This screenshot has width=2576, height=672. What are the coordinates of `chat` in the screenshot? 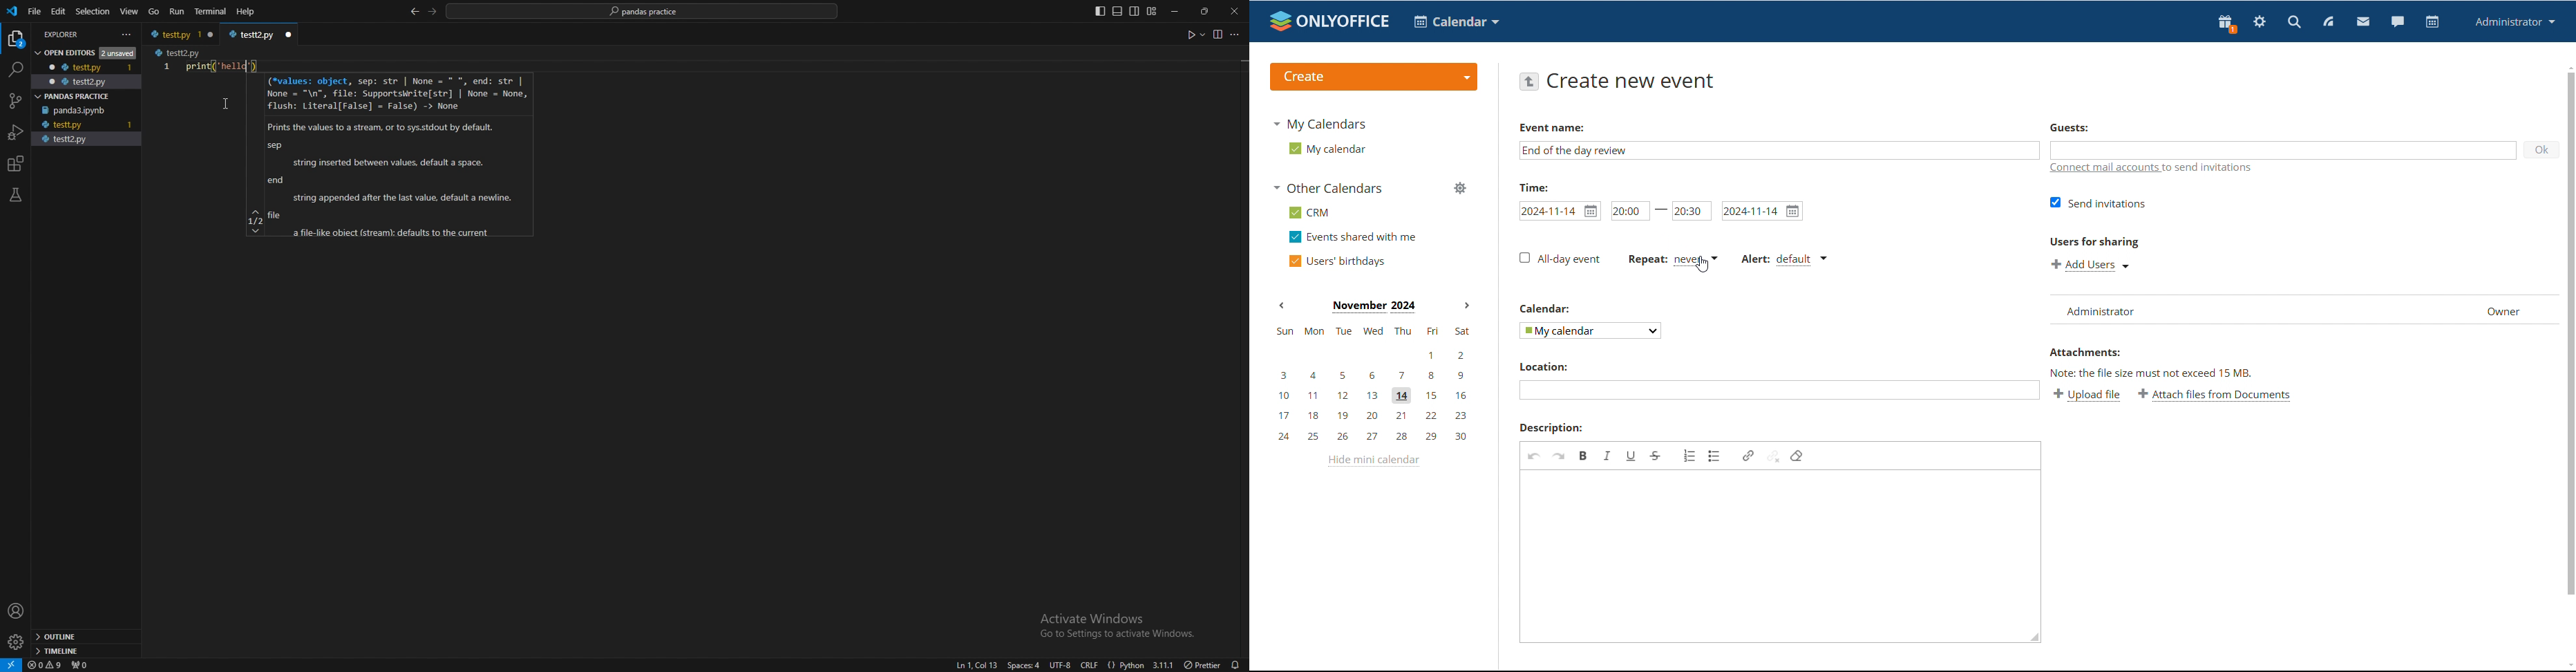 It's located at (2398, 22).